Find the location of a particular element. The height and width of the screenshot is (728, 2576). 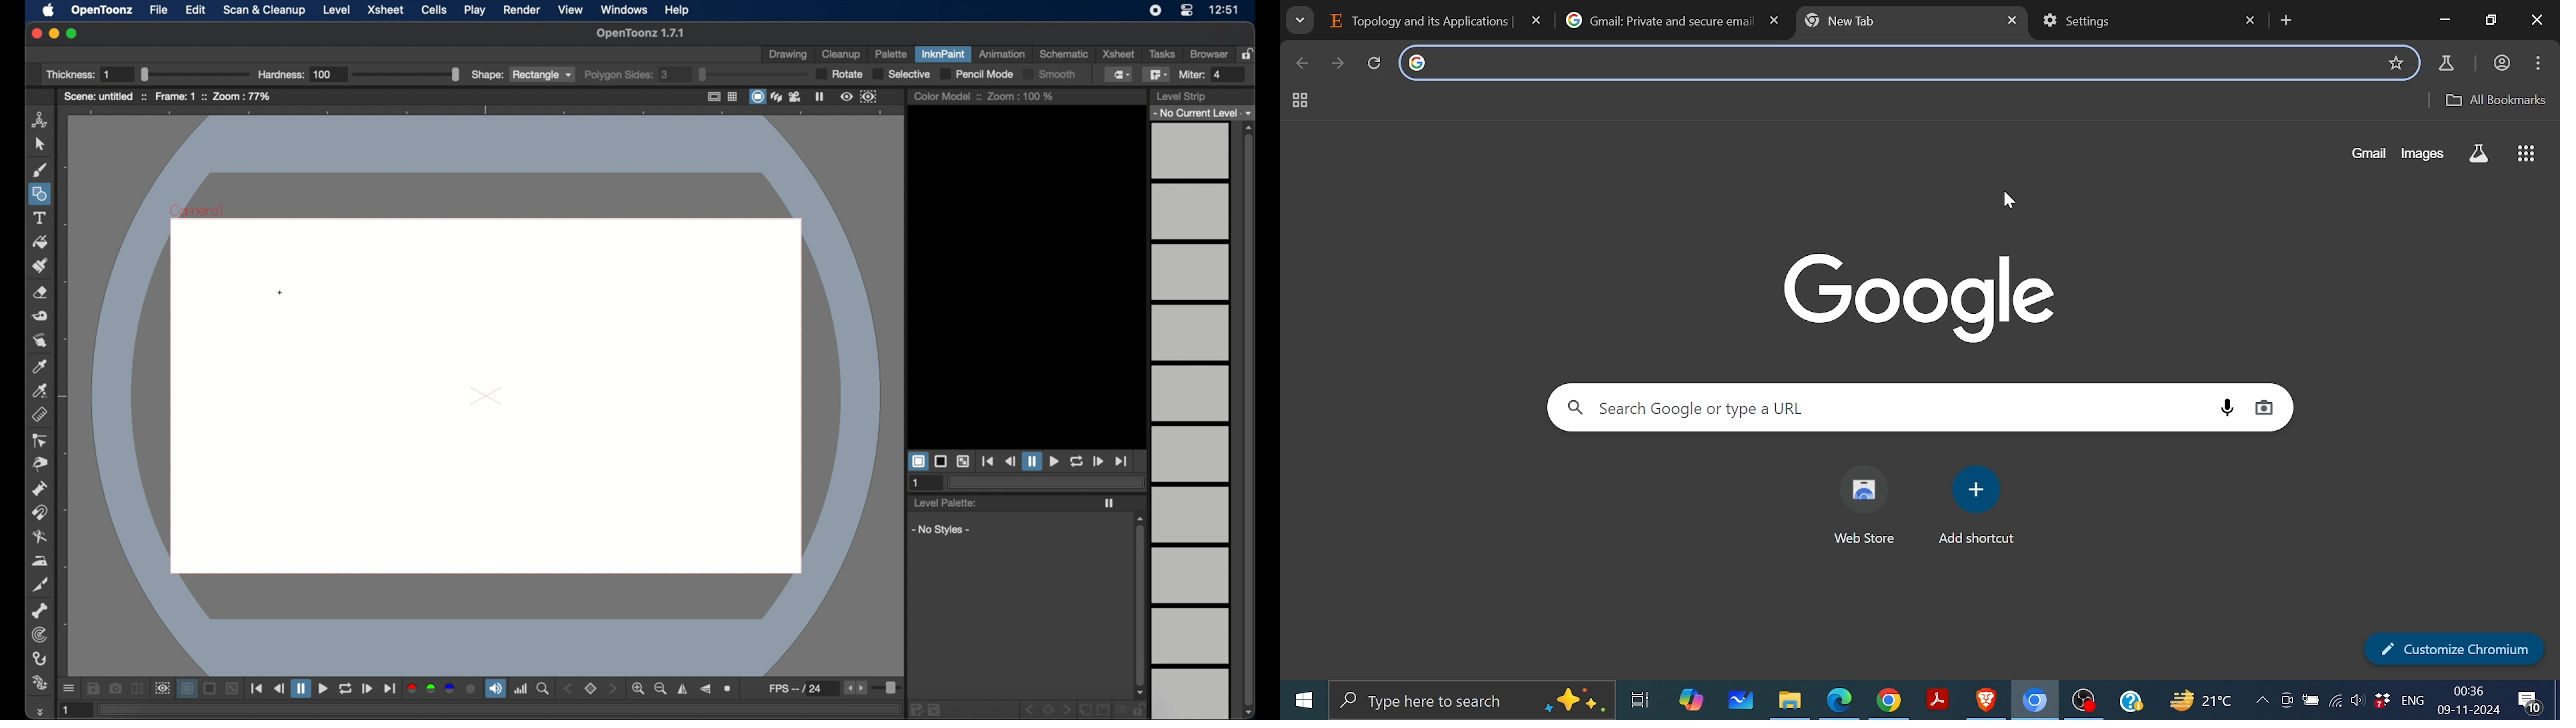

animation is located at coordinates (1003, 53).